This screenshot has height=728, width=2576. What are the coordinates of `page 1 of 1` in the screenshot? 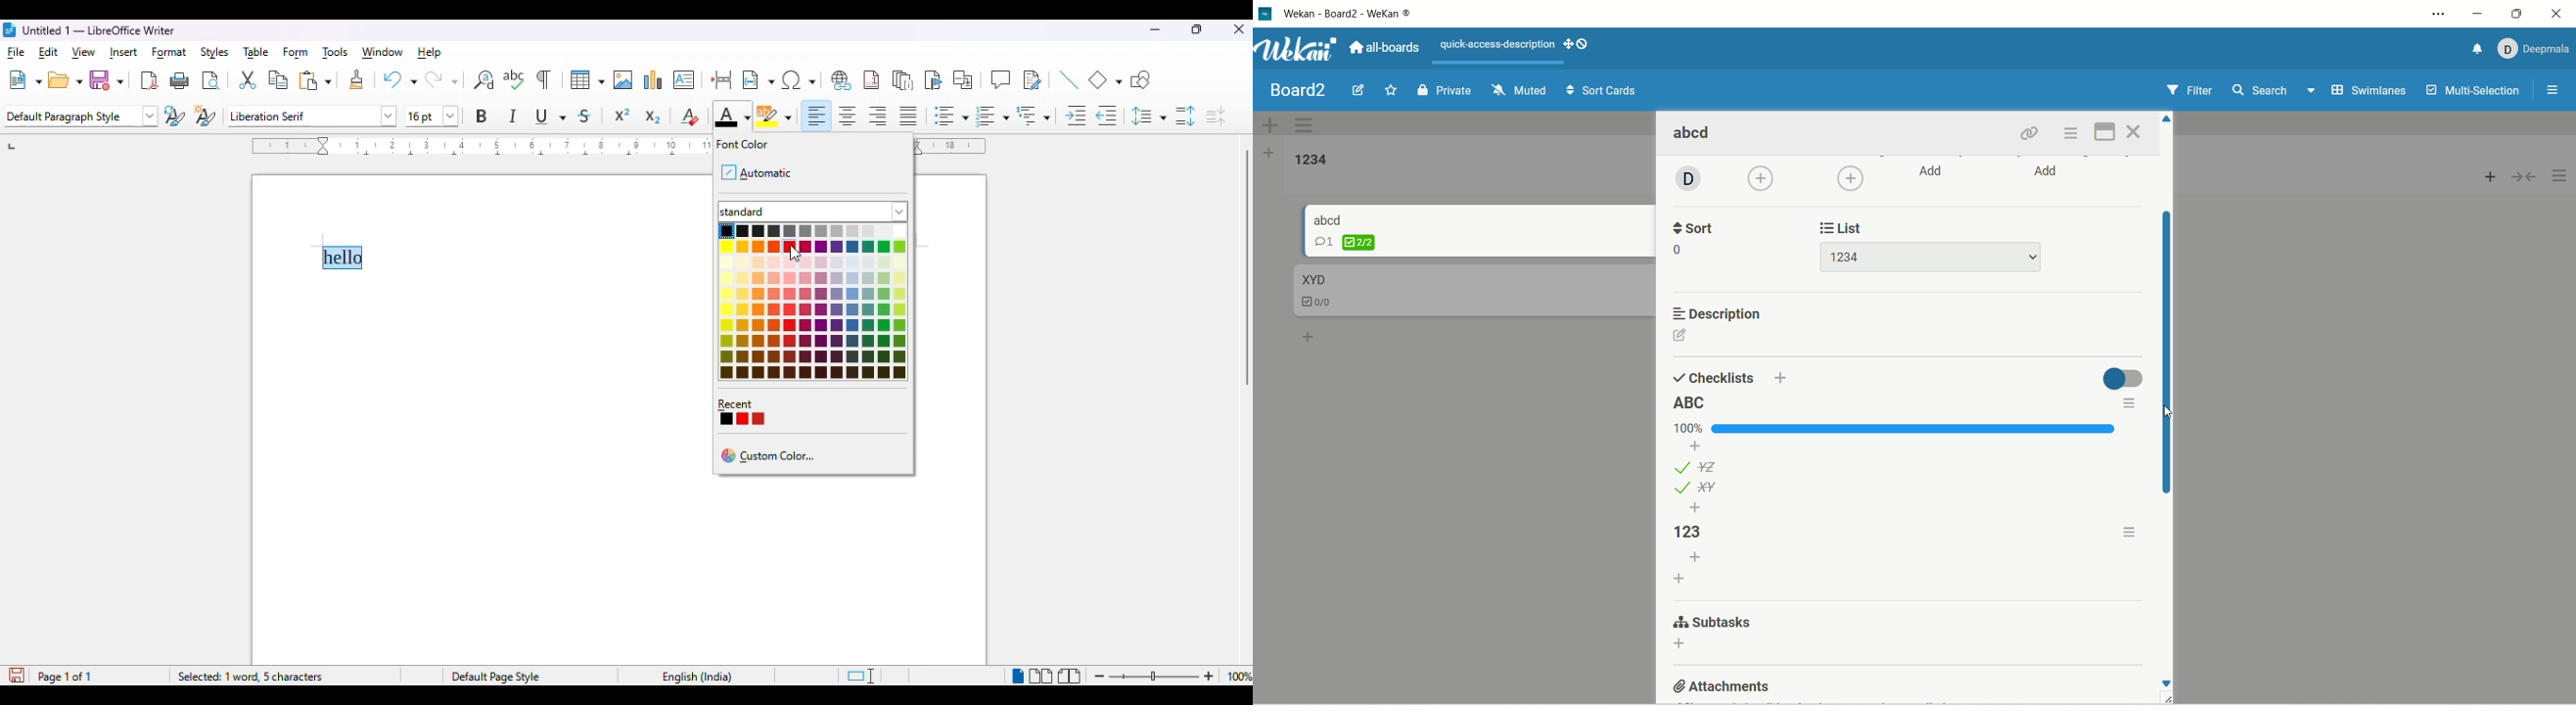 It's located at (65, 677).